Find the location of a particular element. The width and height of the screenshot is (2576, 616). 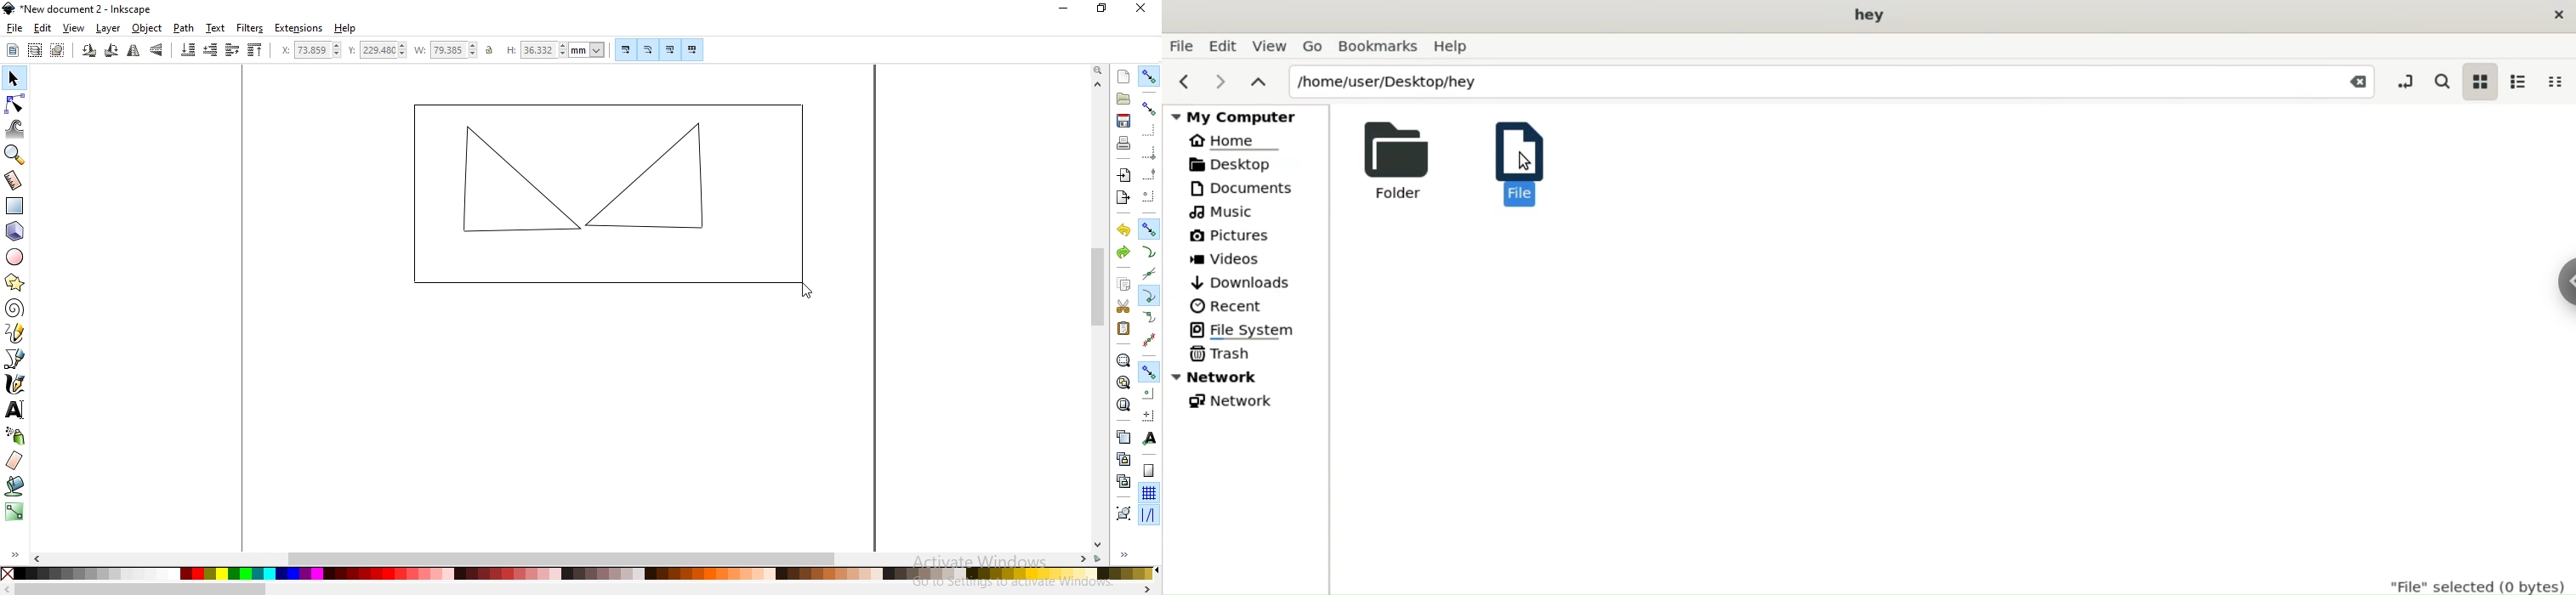

open an existing document is located at coordinates (1123, 99).